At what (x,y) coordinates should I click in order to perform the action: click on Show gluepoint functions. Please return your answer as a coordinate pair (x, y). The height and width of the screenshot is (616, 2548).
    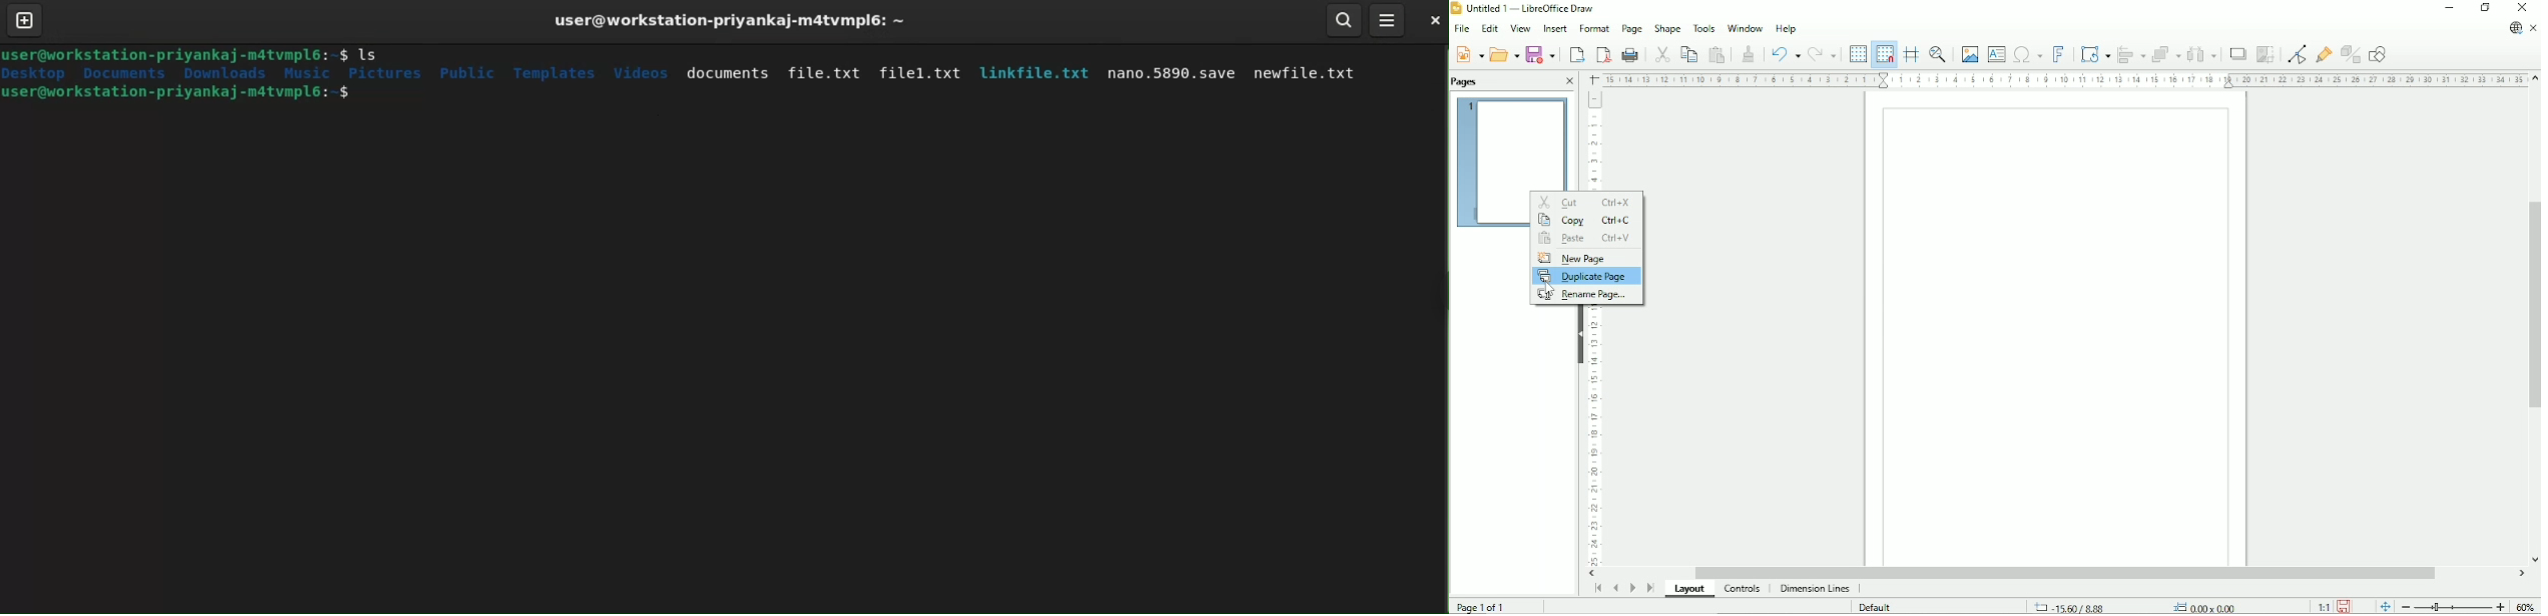
    Looking at the image, I should click on (2324, 54).